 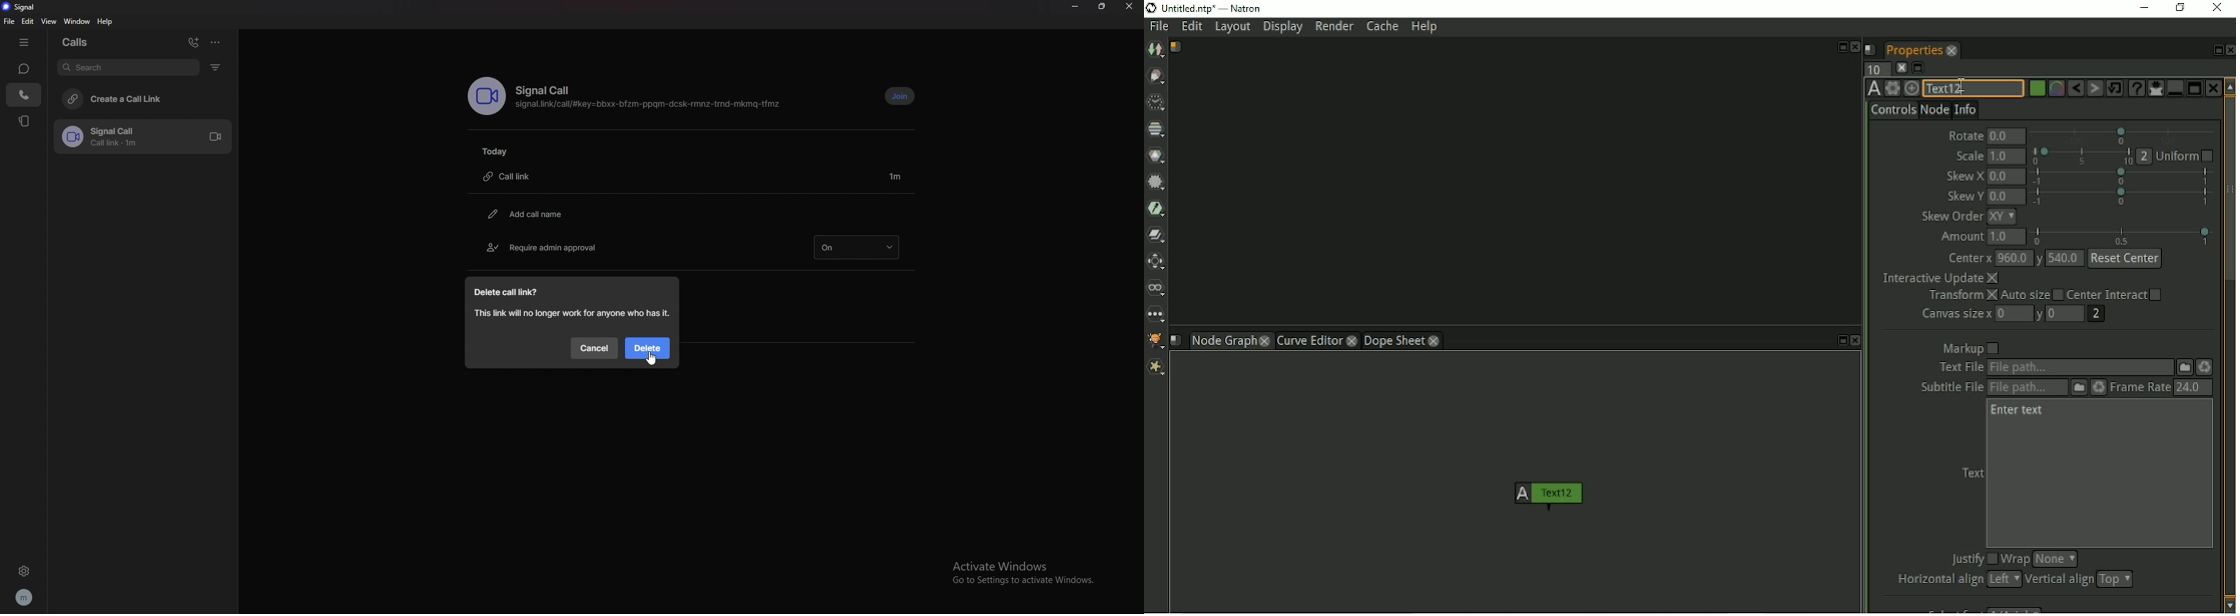 What do you see at coordinates (2041, 315) in the screenshot?
I see `y` at bounding box center [2041, 315].